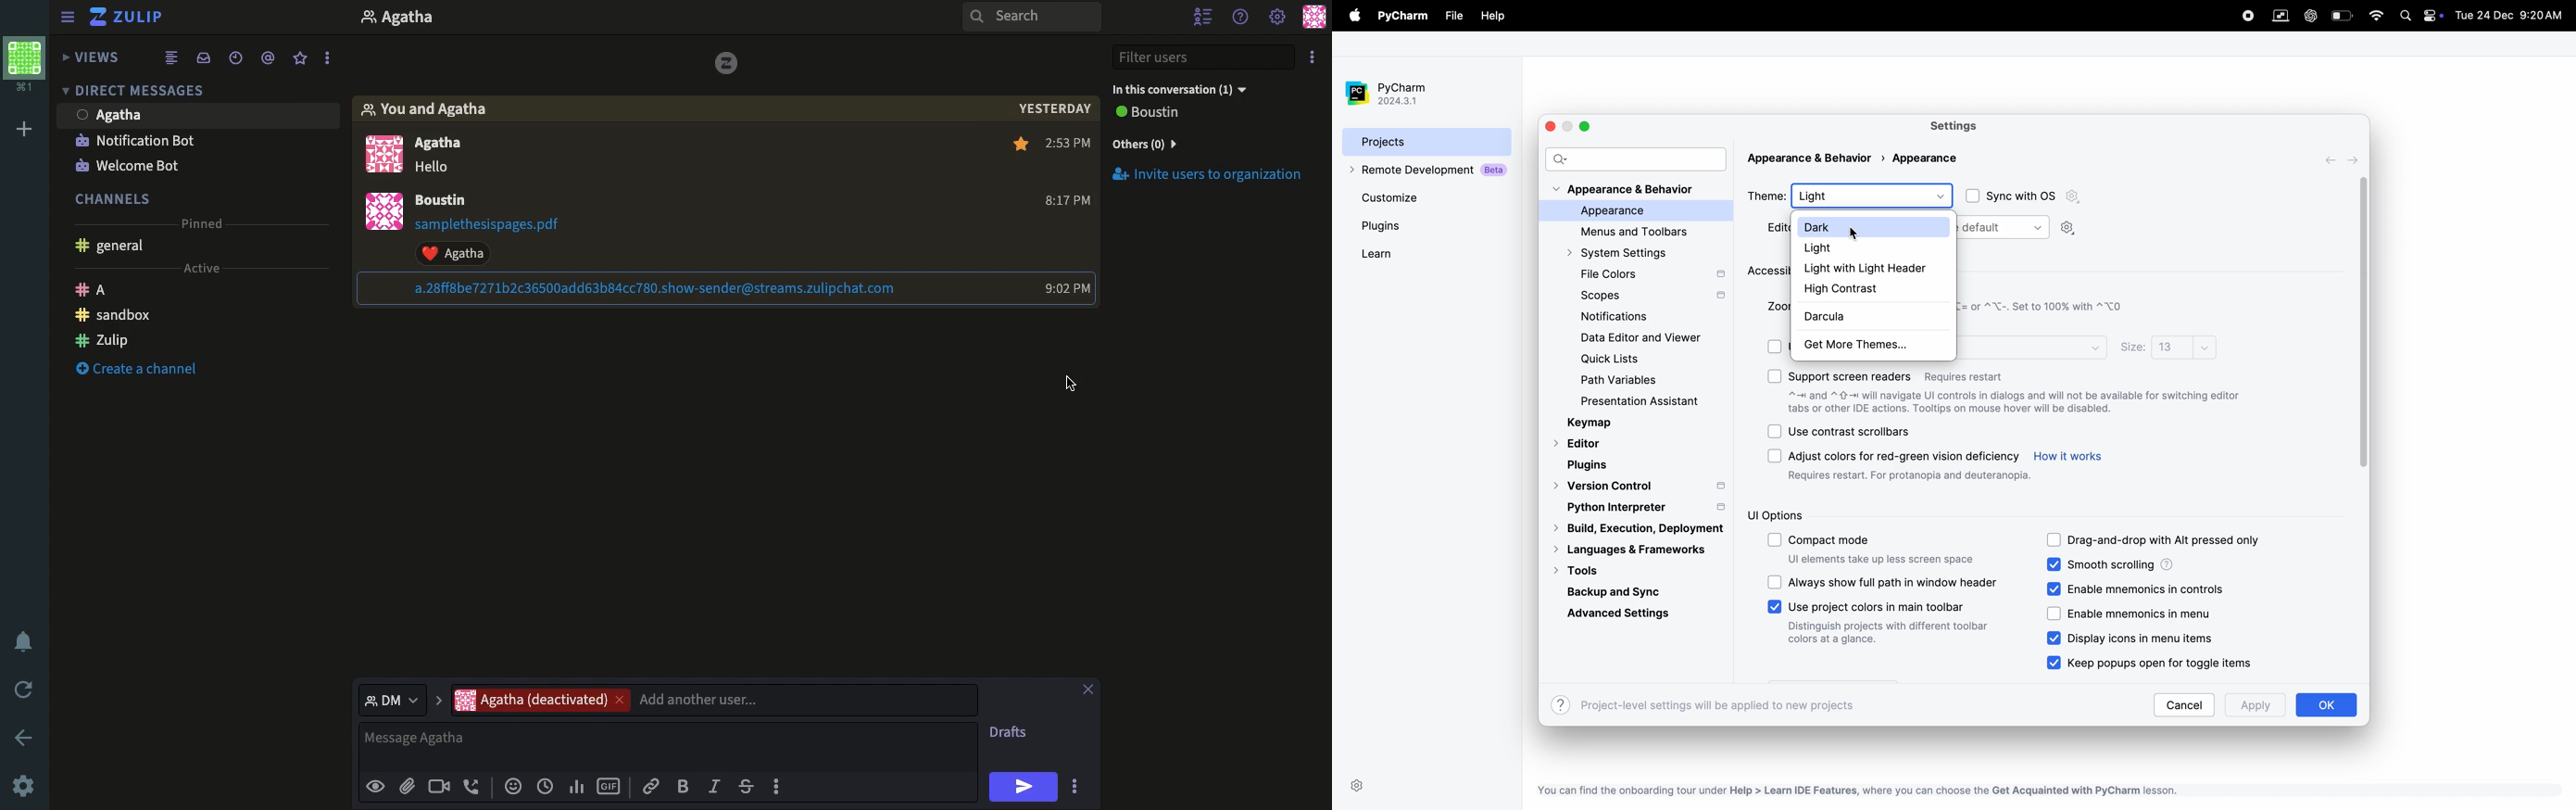  Describe the element at coordinates (579, 788) in the screenshot. I see `Chart` at that location.